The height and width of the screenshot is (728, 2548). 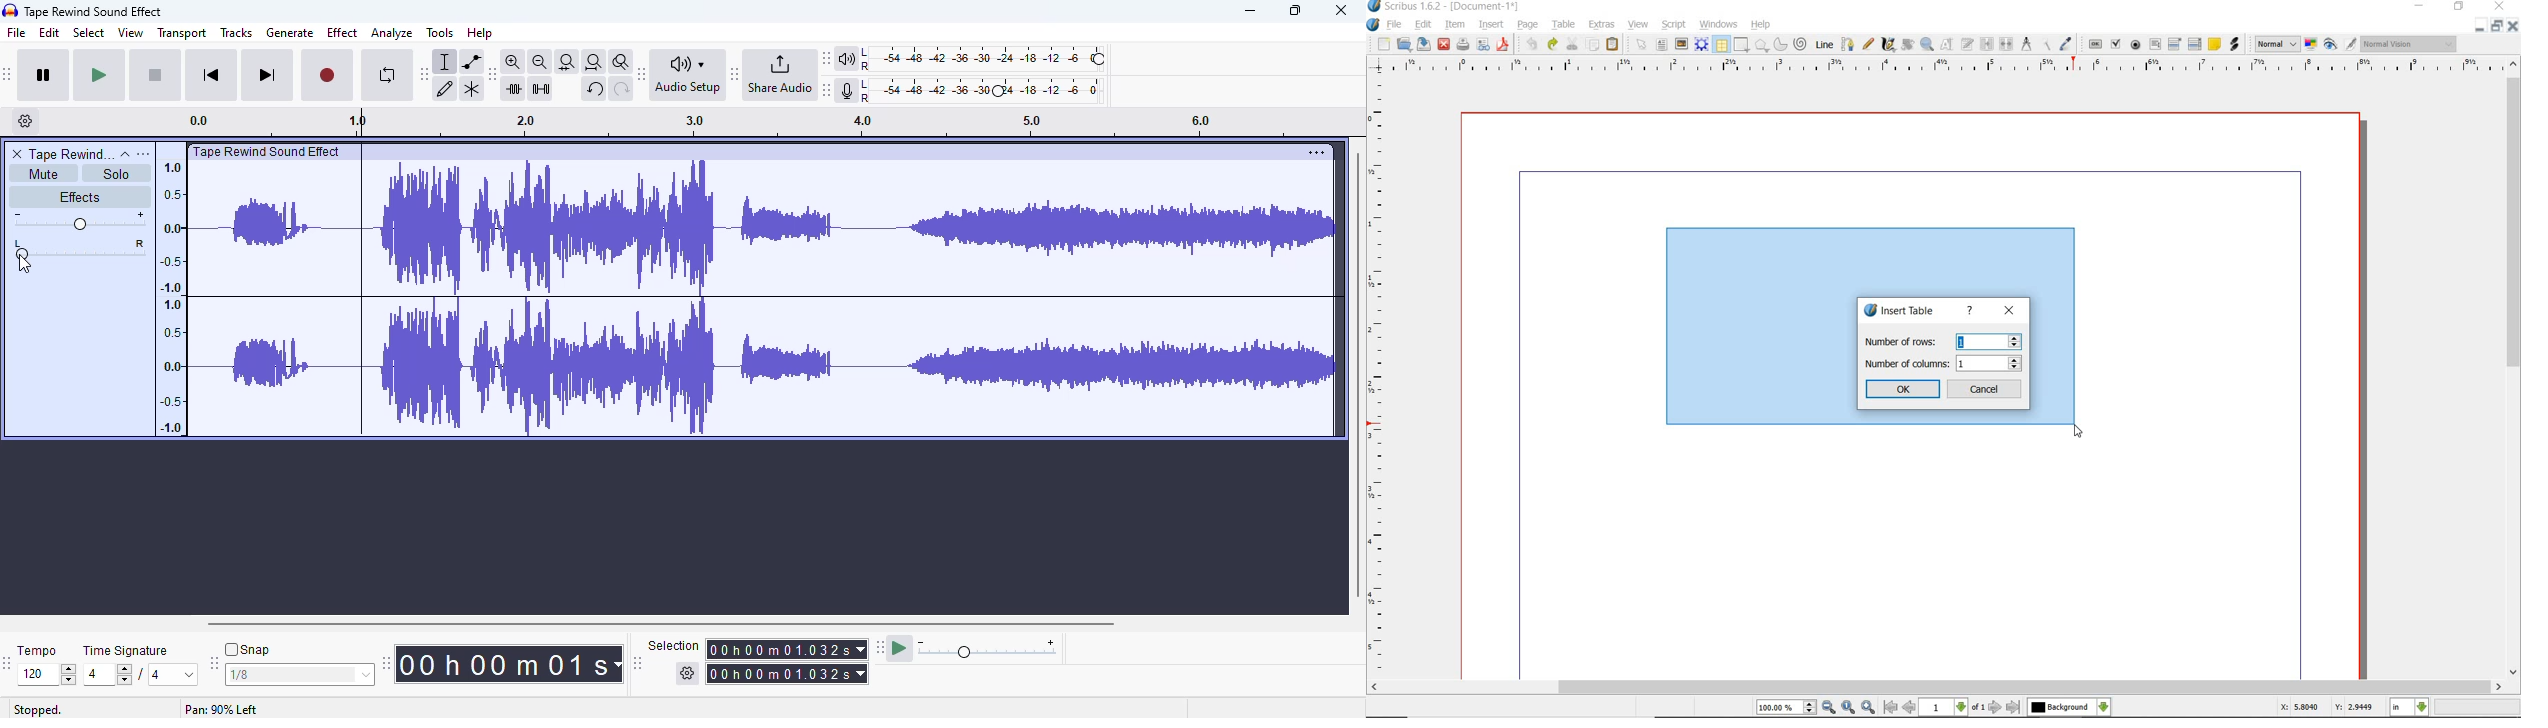 I want to click on measurements, so click(x=2027, y=44).